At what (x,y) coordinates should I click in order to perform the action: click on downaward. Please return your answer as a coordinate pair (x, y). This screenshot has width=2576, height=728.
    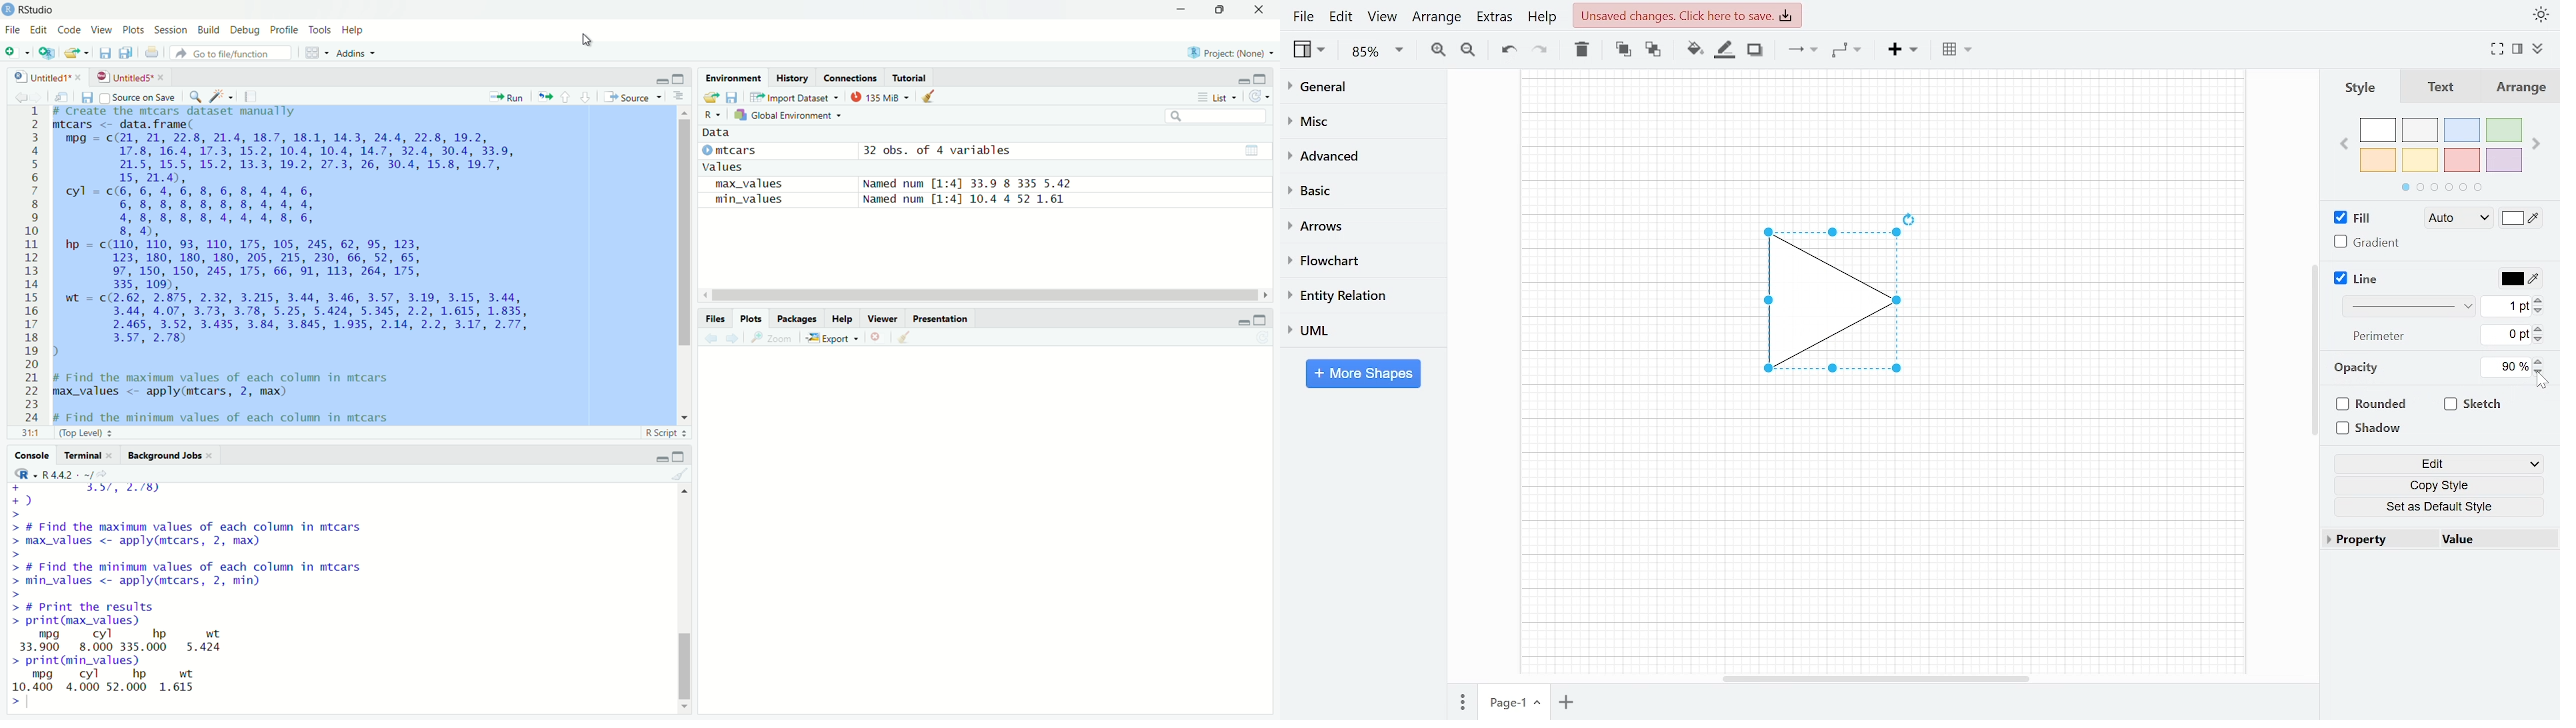
    Looking at the image, I should click on (588, 97).